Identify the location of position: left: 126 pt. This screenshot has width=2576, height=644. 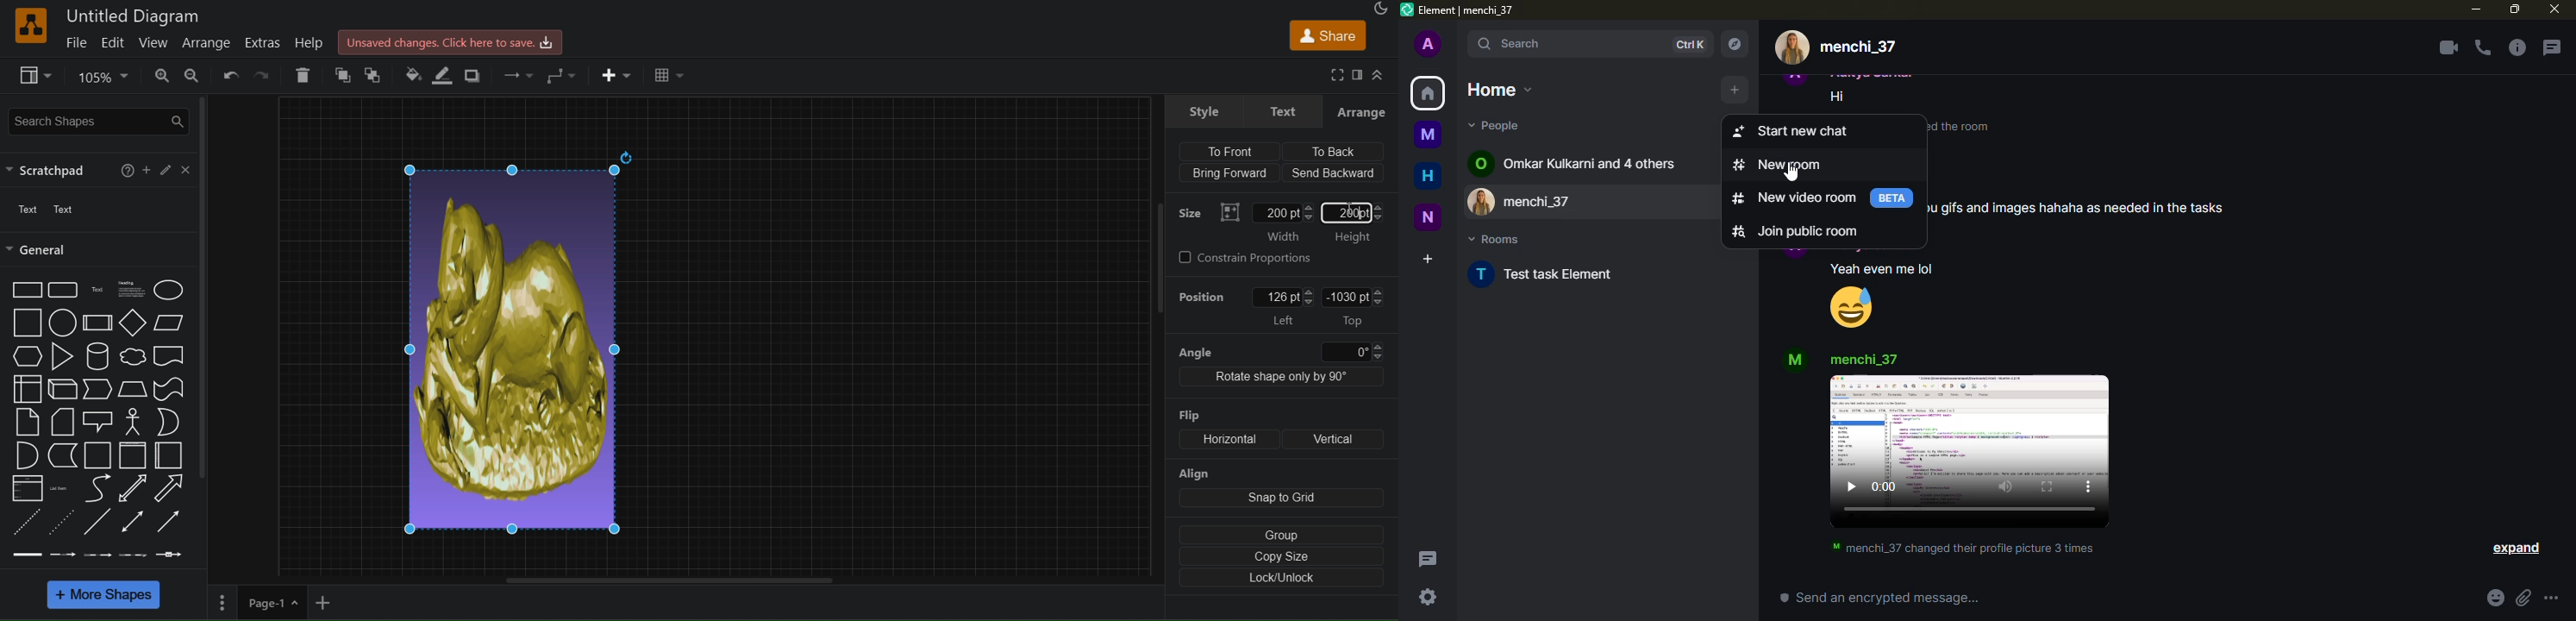
(1244, 307).